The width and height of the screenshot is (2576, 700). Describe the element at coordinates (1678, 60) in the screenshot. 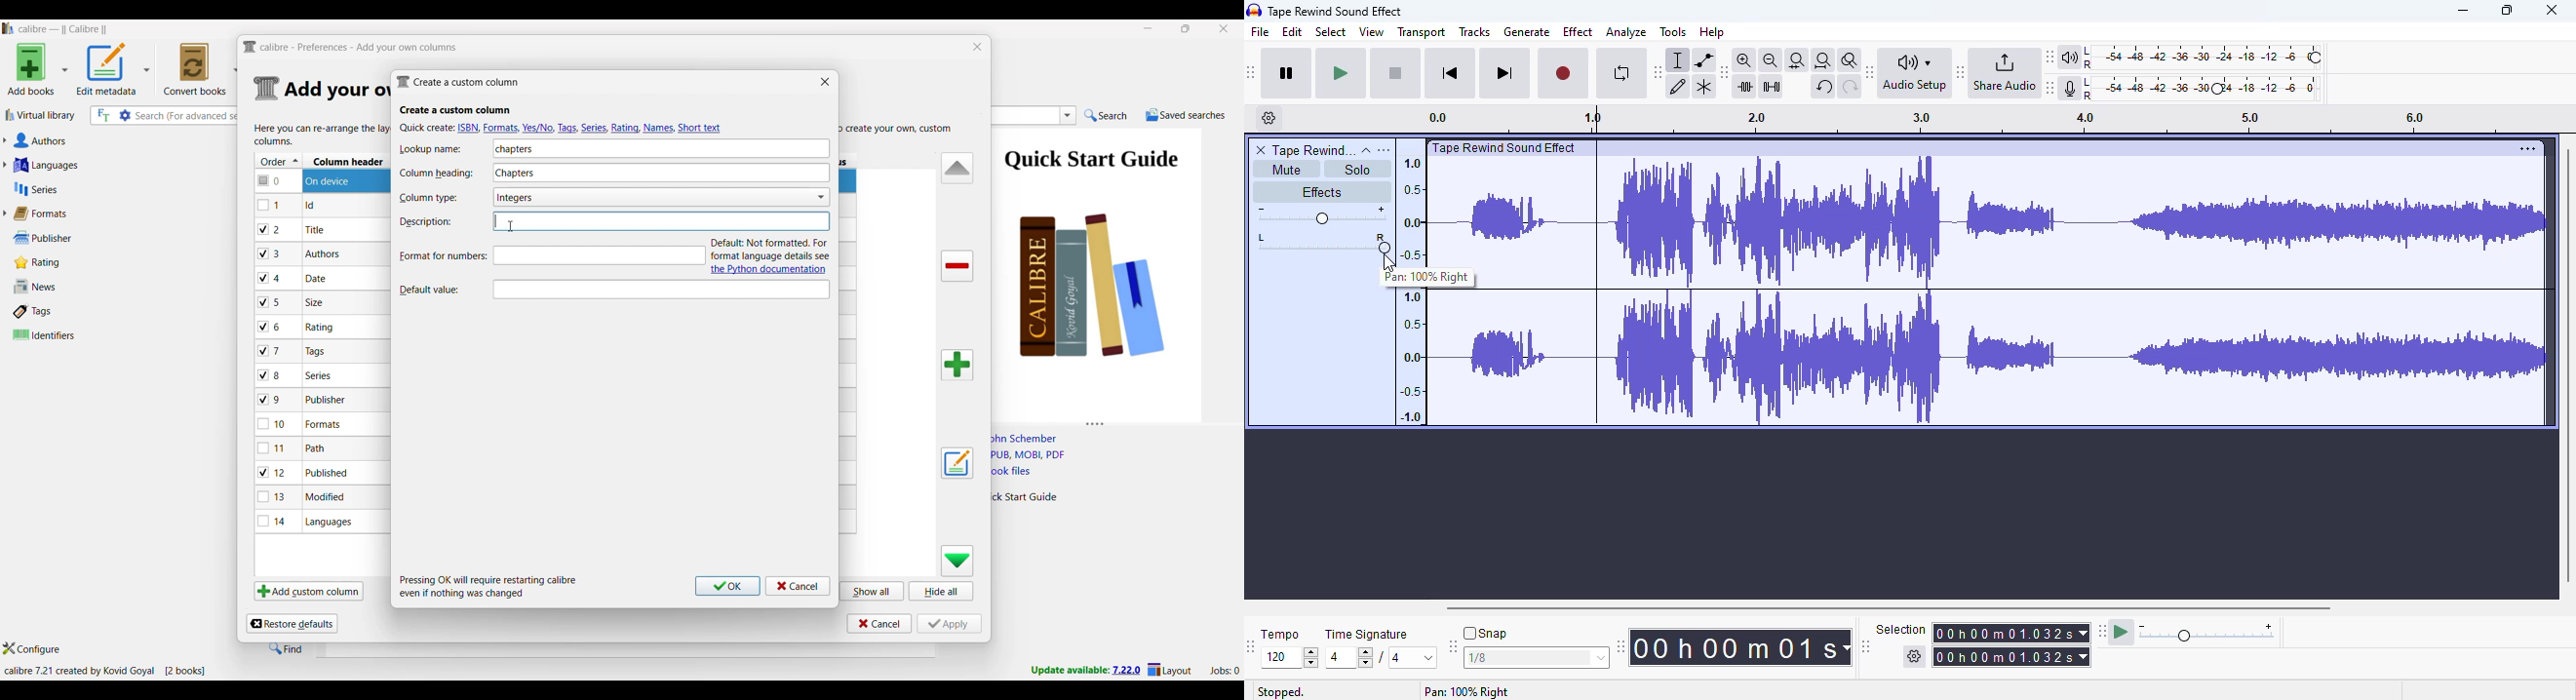

I see `selection tool` at that location.